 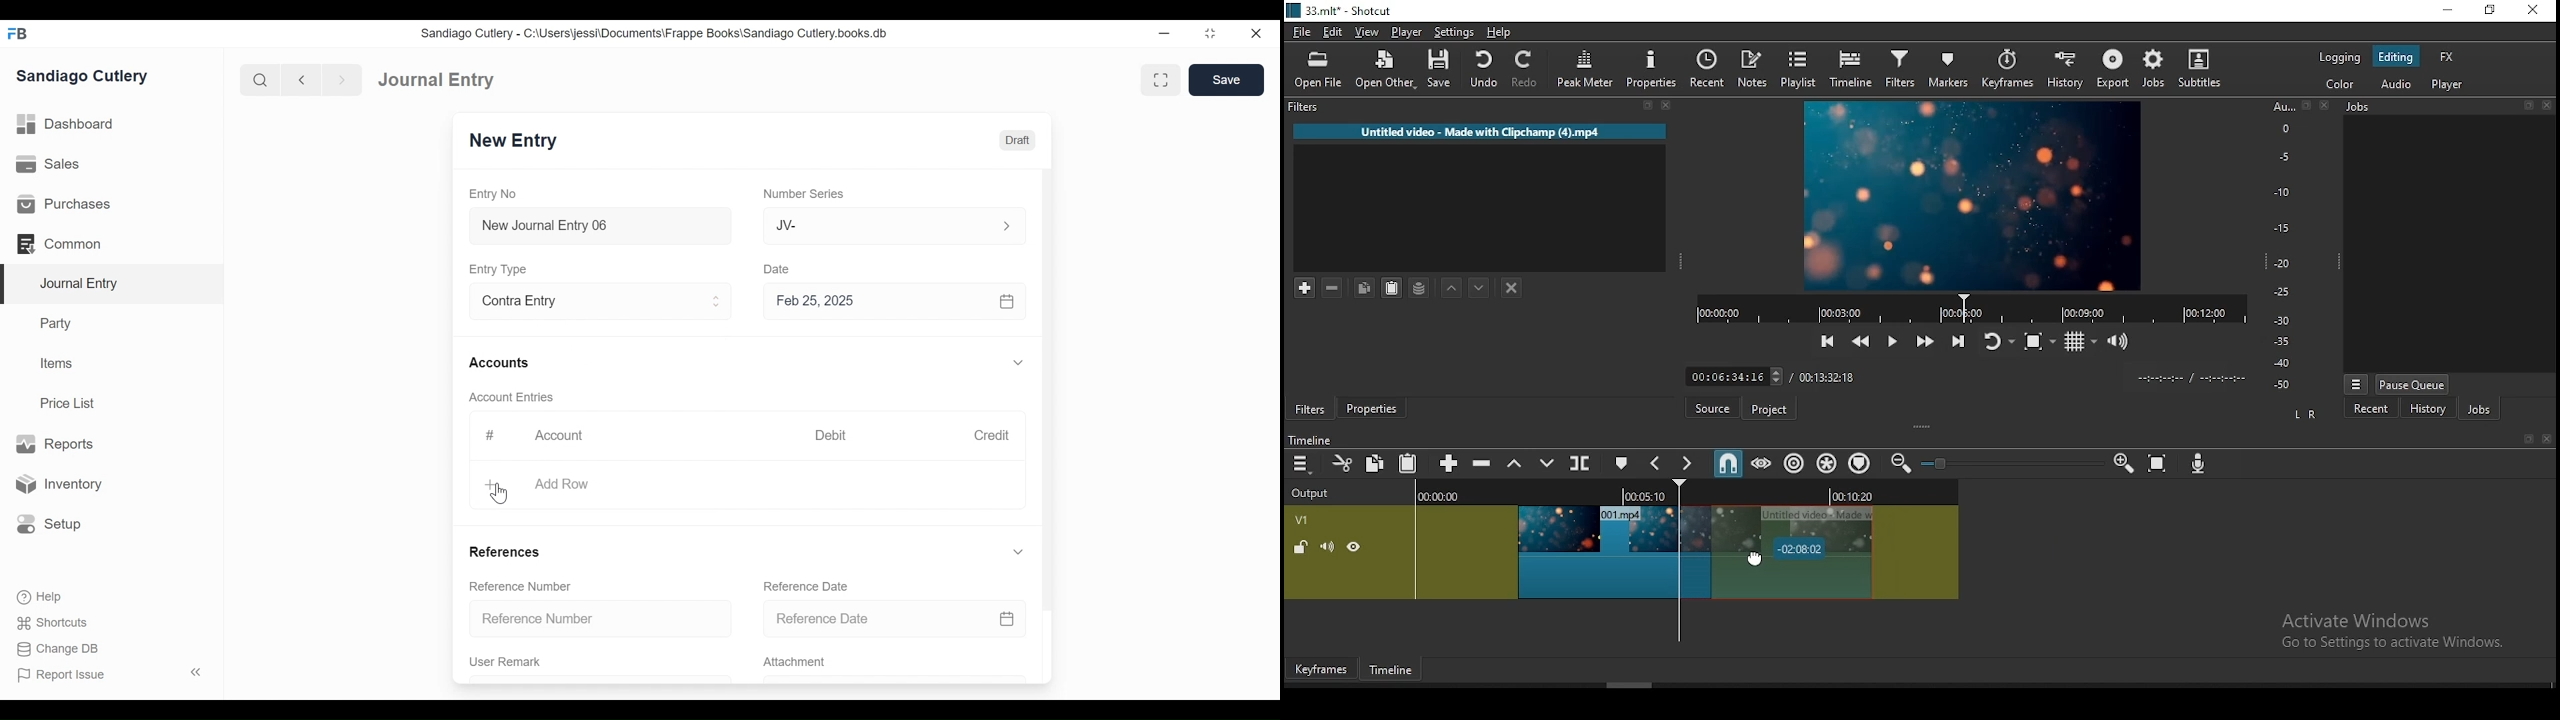 What do you see at coordinates (1049, 379) in the screenshot?
I see `Vertical Scroll bar` at bounding box center [1049, 379].